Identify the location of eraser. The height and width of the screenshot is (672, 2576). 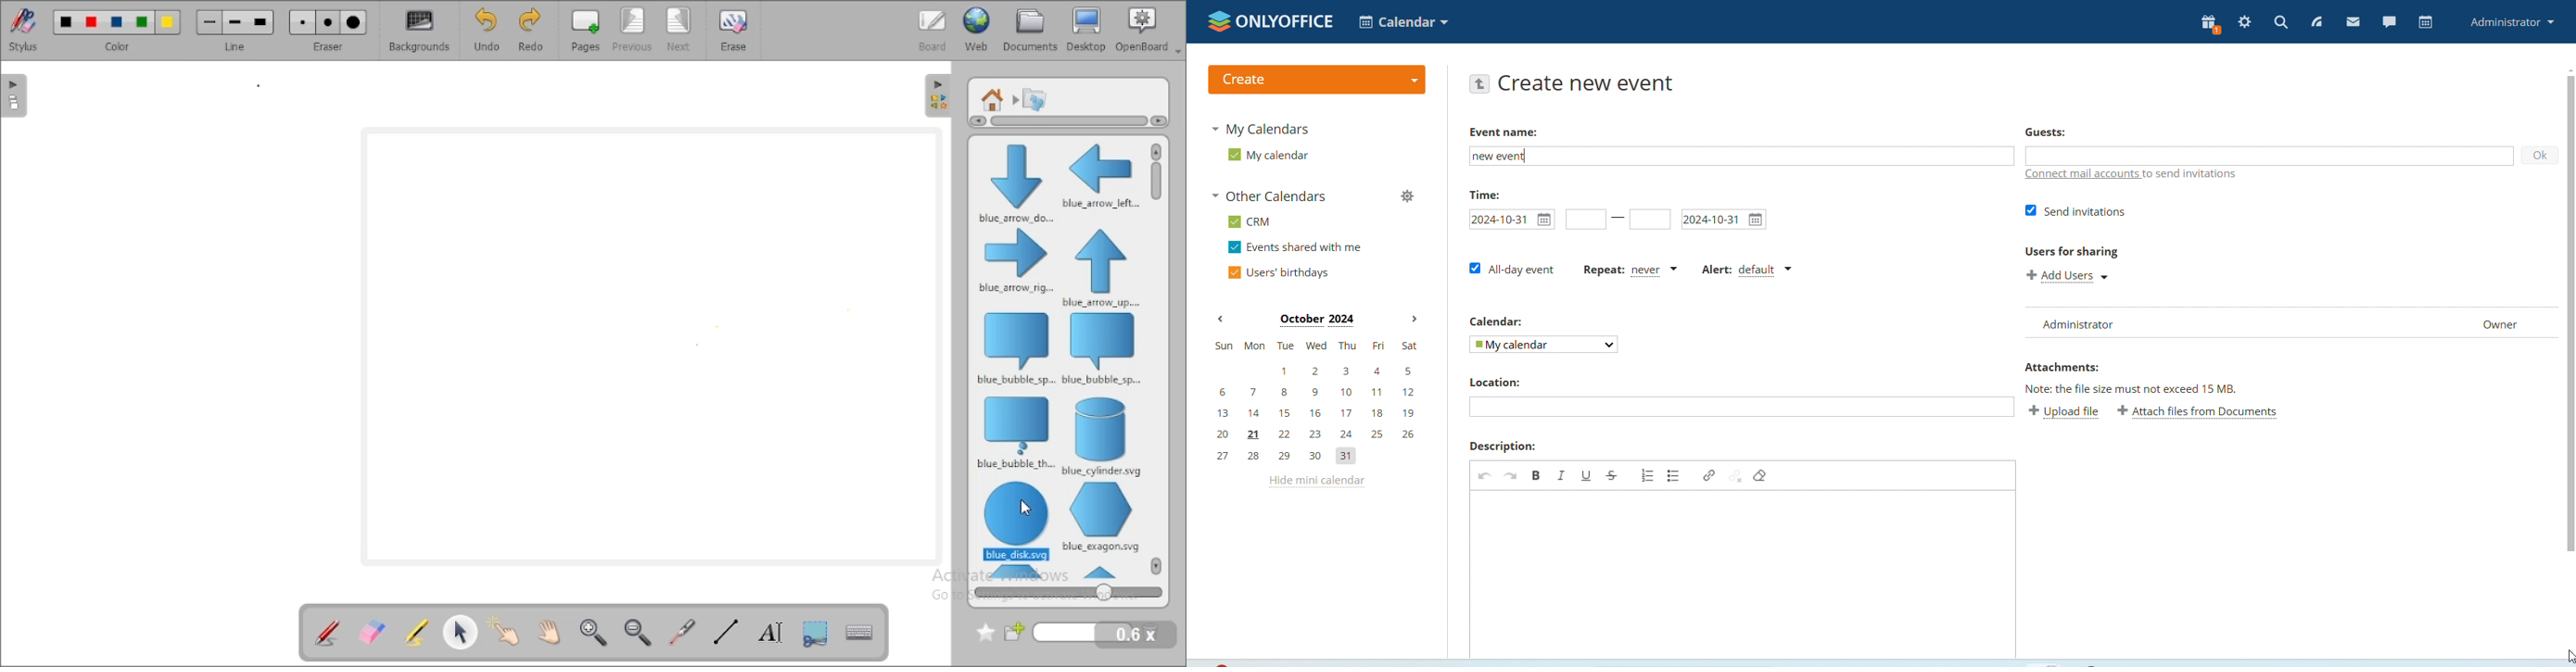
(328, 30).